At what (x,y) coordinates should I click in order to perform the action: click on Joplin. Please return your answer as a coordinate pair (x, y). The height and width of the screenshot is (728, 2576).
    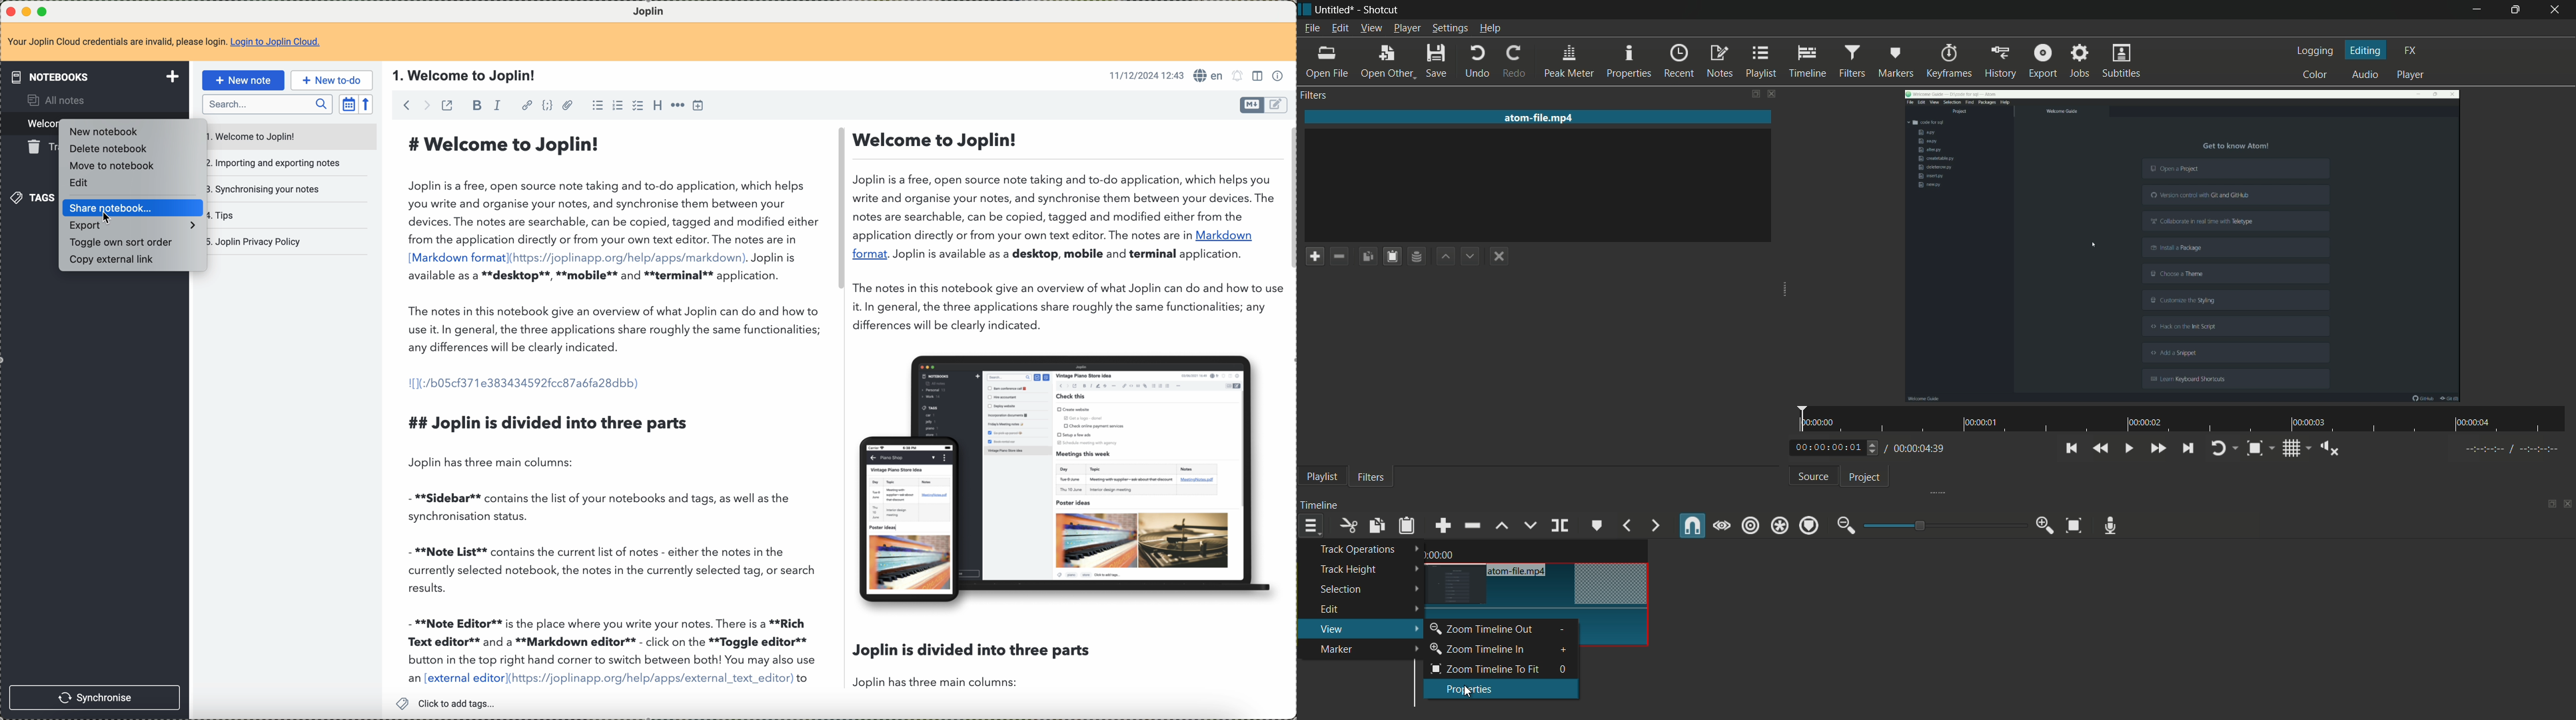
    Looking at the image, I should click on (656, 10).